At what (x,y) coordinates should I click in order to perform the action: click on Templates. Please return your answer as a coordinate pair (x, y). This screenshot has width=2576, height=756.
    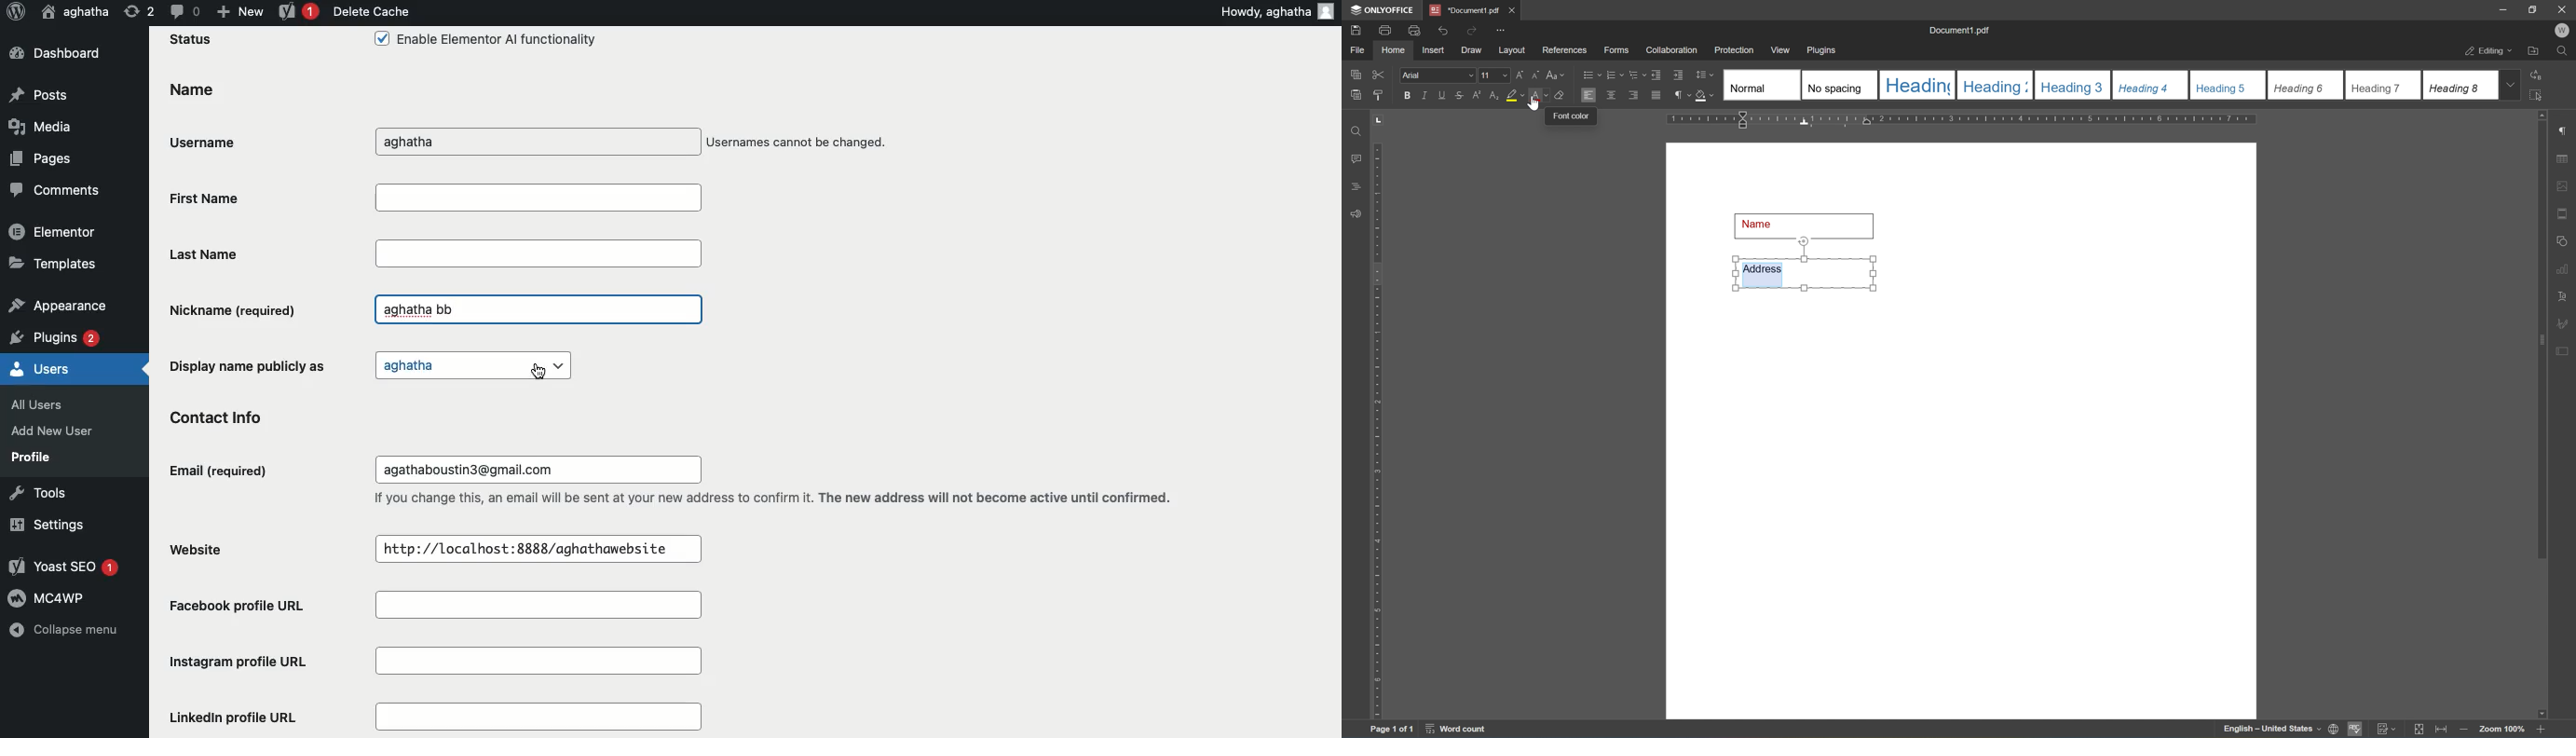
    Looking at the image, I should click on (54, 262).